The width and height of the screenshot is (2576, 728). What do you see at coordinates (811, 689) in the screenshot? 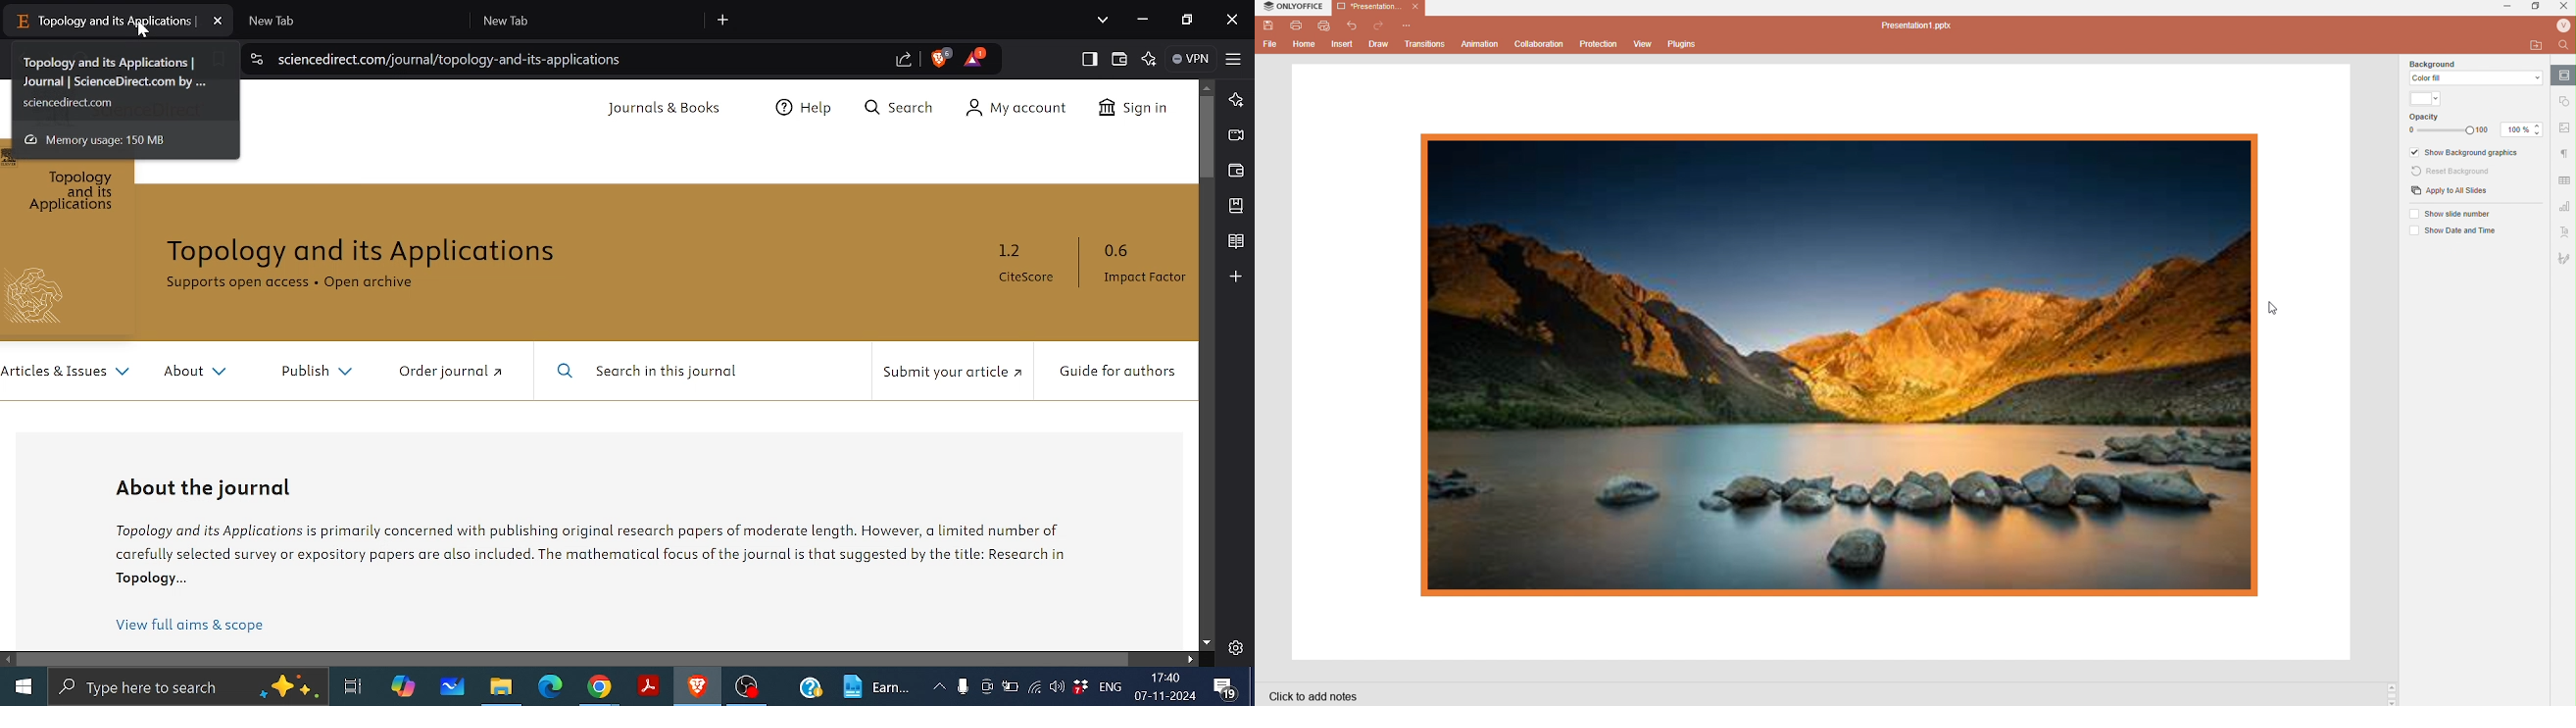
I see `Hp support assistant` at bounding box center [811, 689].